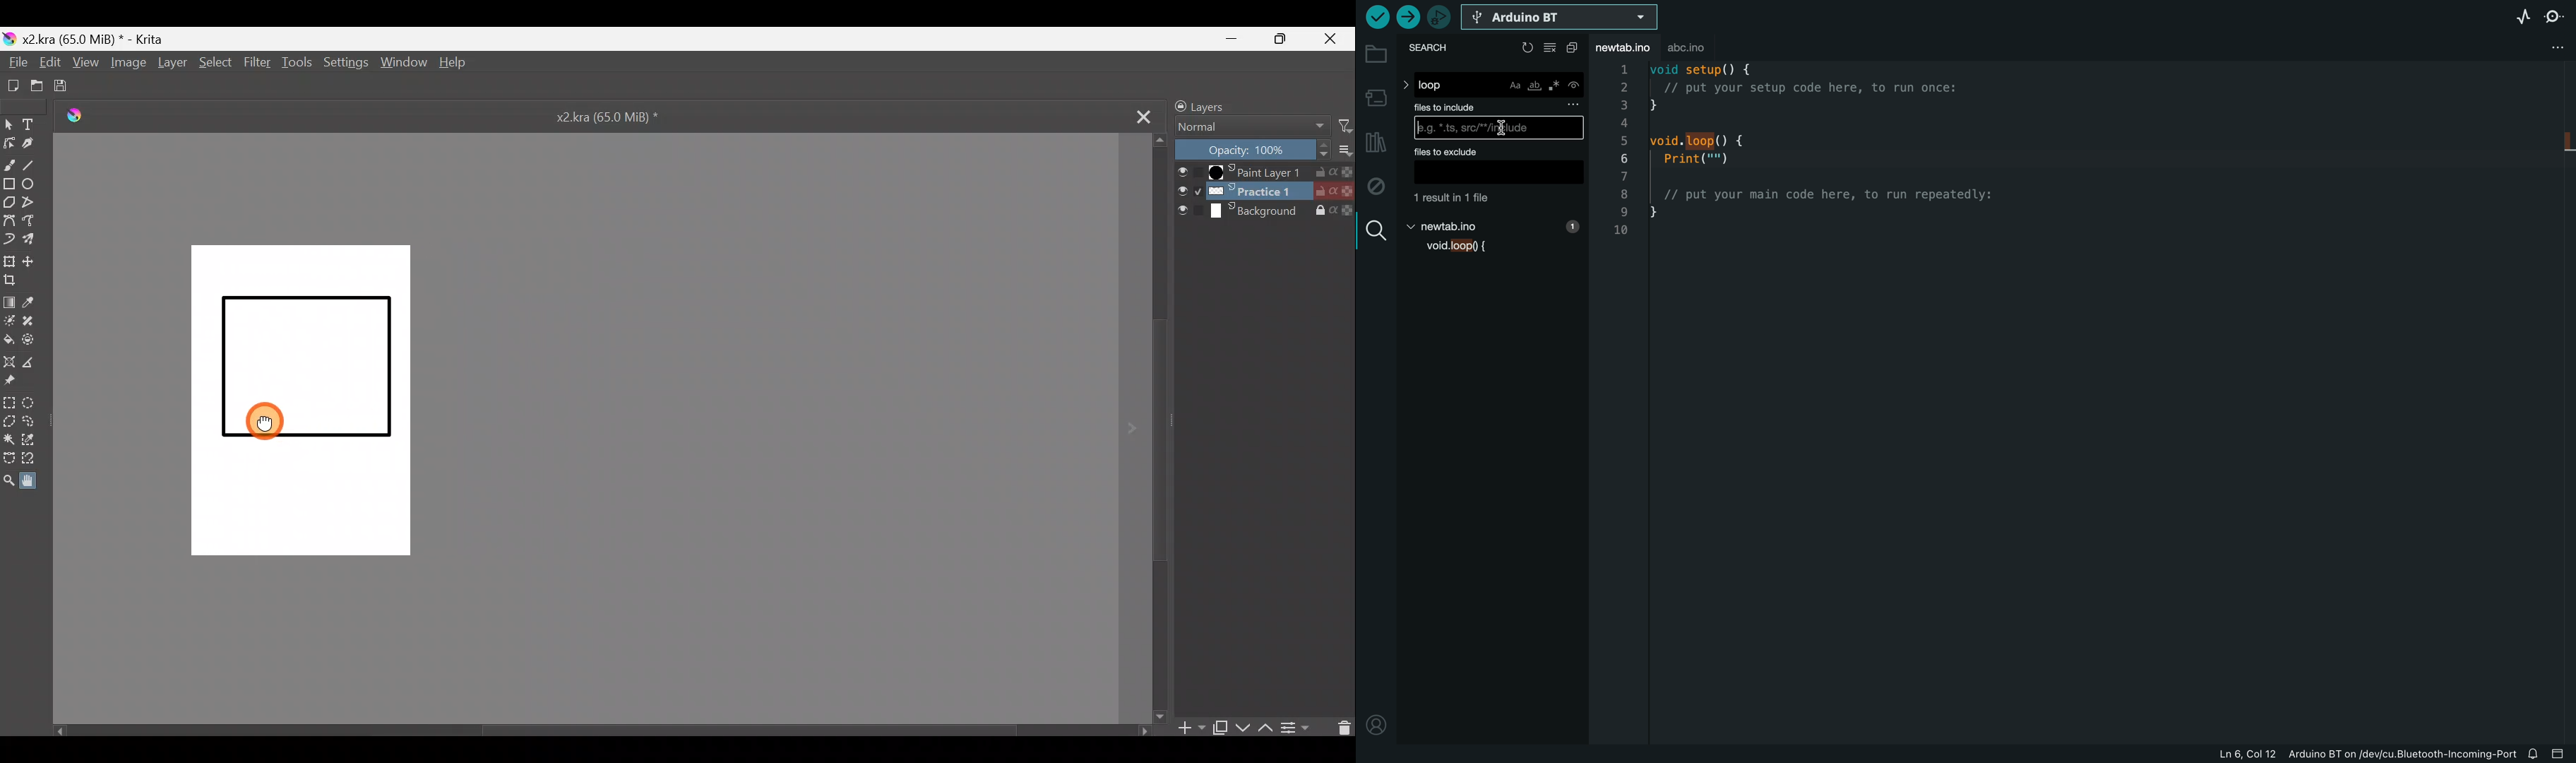 This screenshot has width=2576, height=784. What do you see at coordinates (1377, 97) in the screenshot?
I see `board manager` at bounding box center [1377, 97].